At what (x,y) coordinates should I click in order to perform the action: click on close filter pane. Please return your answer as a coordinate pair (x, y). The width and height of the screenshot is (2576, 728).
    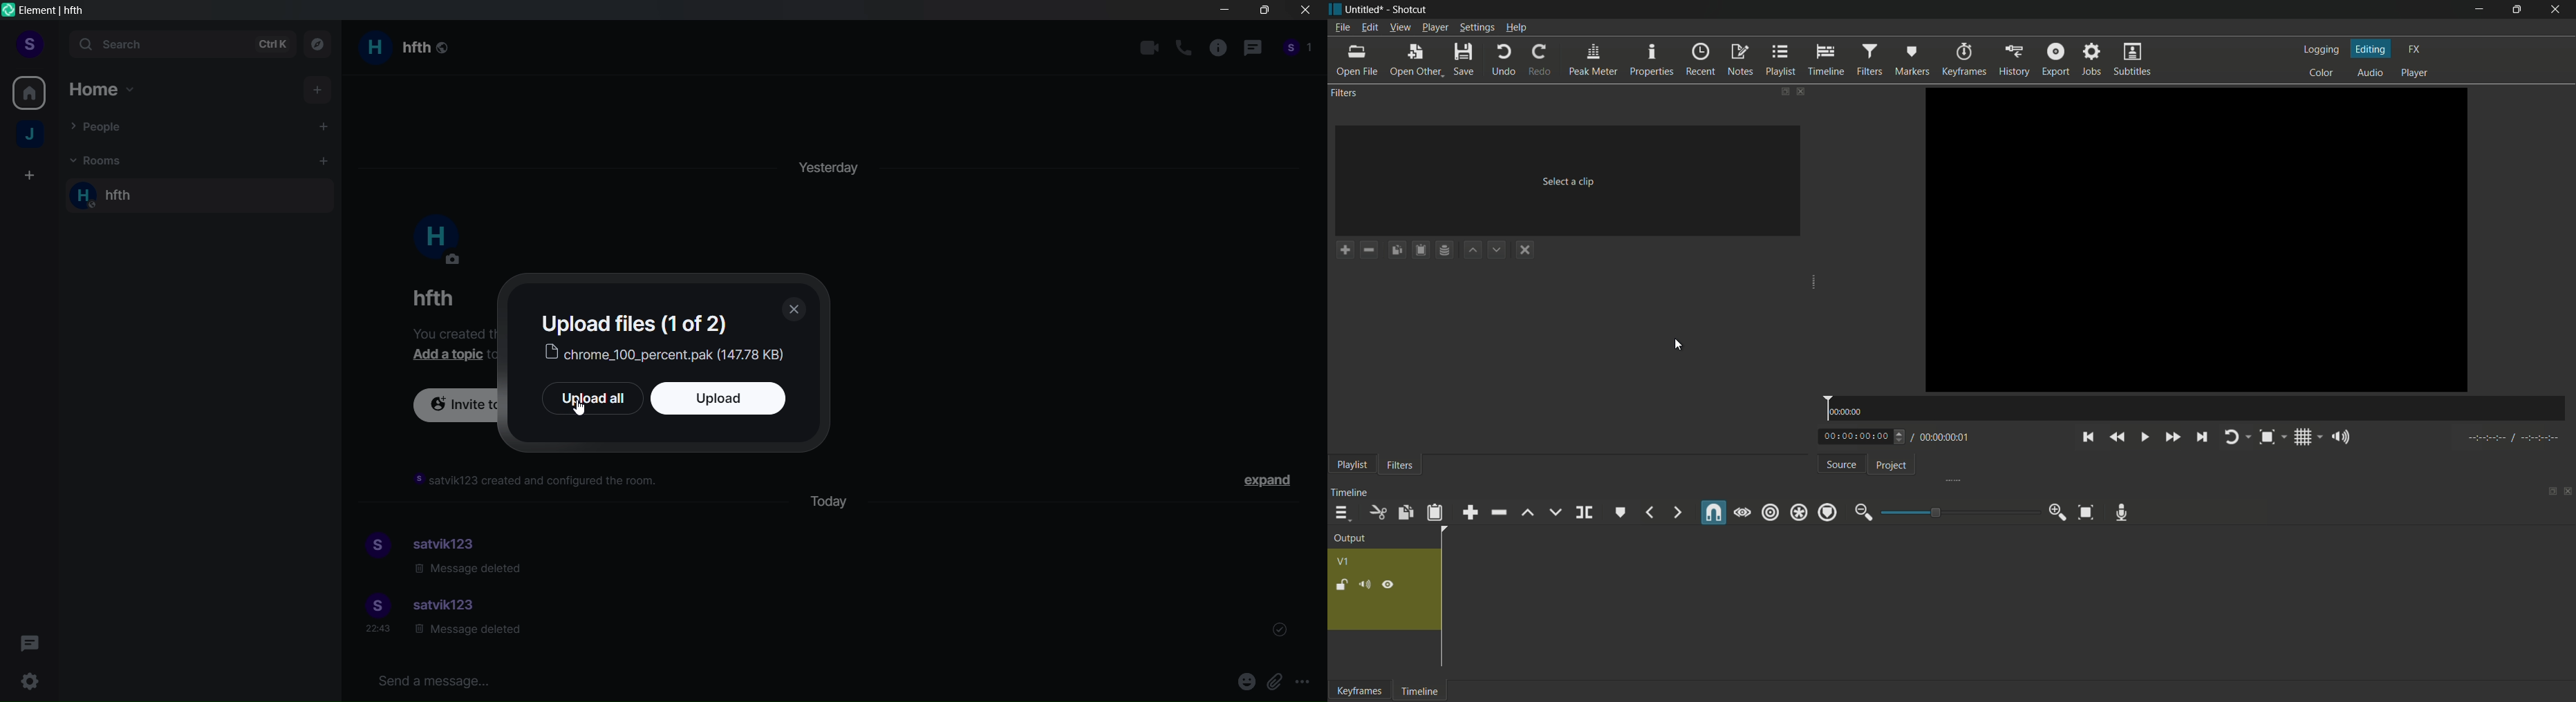
    Looking at the image, I should click on (1799, 92).